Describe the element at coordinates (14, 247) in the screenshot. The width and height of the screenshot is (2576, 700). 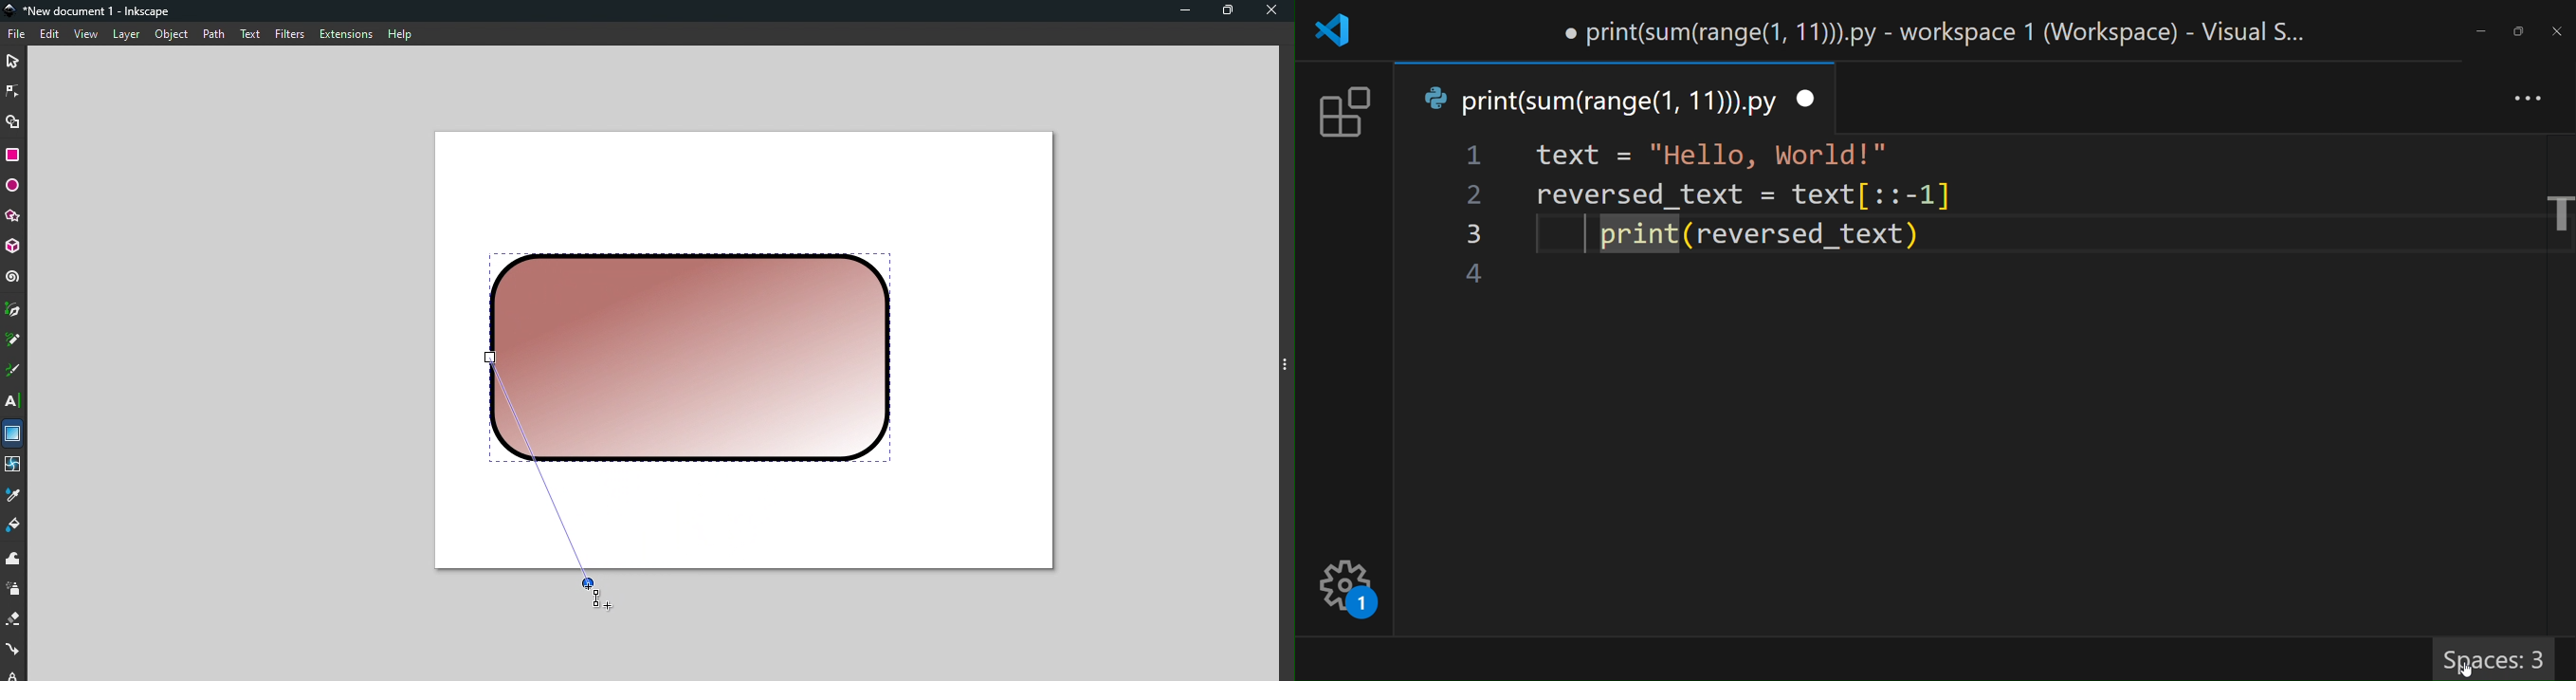
I see `3D box tool` at that location.